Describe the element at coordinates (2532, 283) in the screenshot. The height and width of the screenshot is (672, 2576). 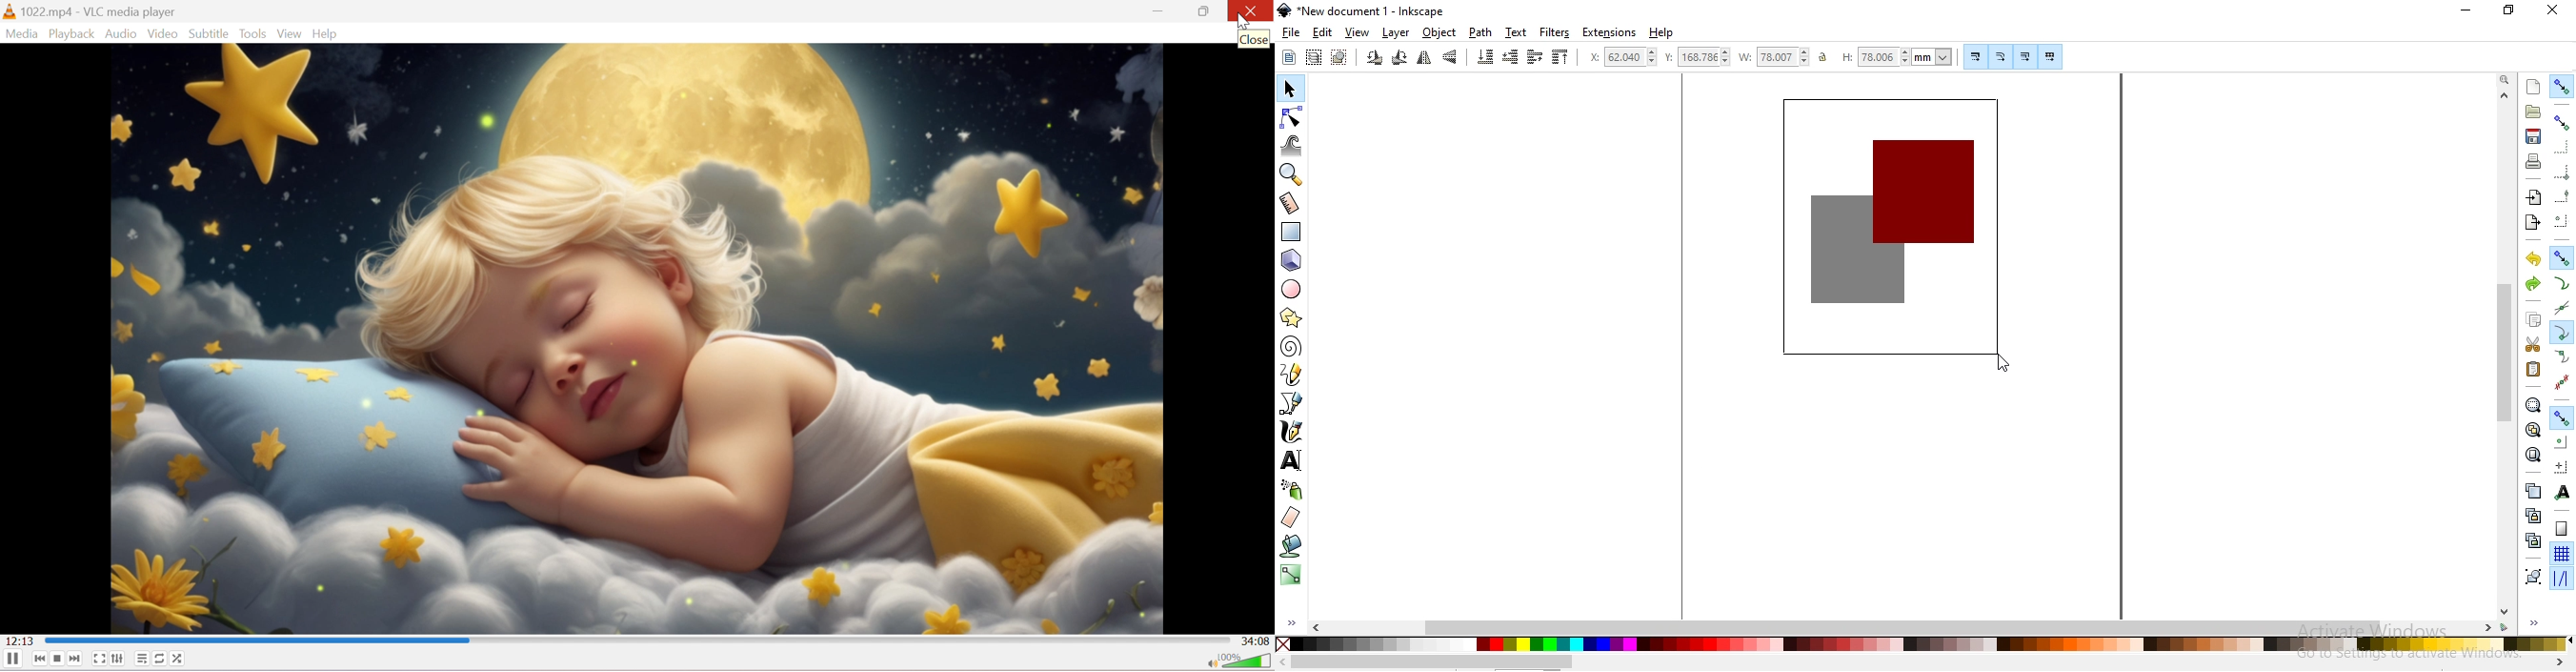
I see `redo` at that location.